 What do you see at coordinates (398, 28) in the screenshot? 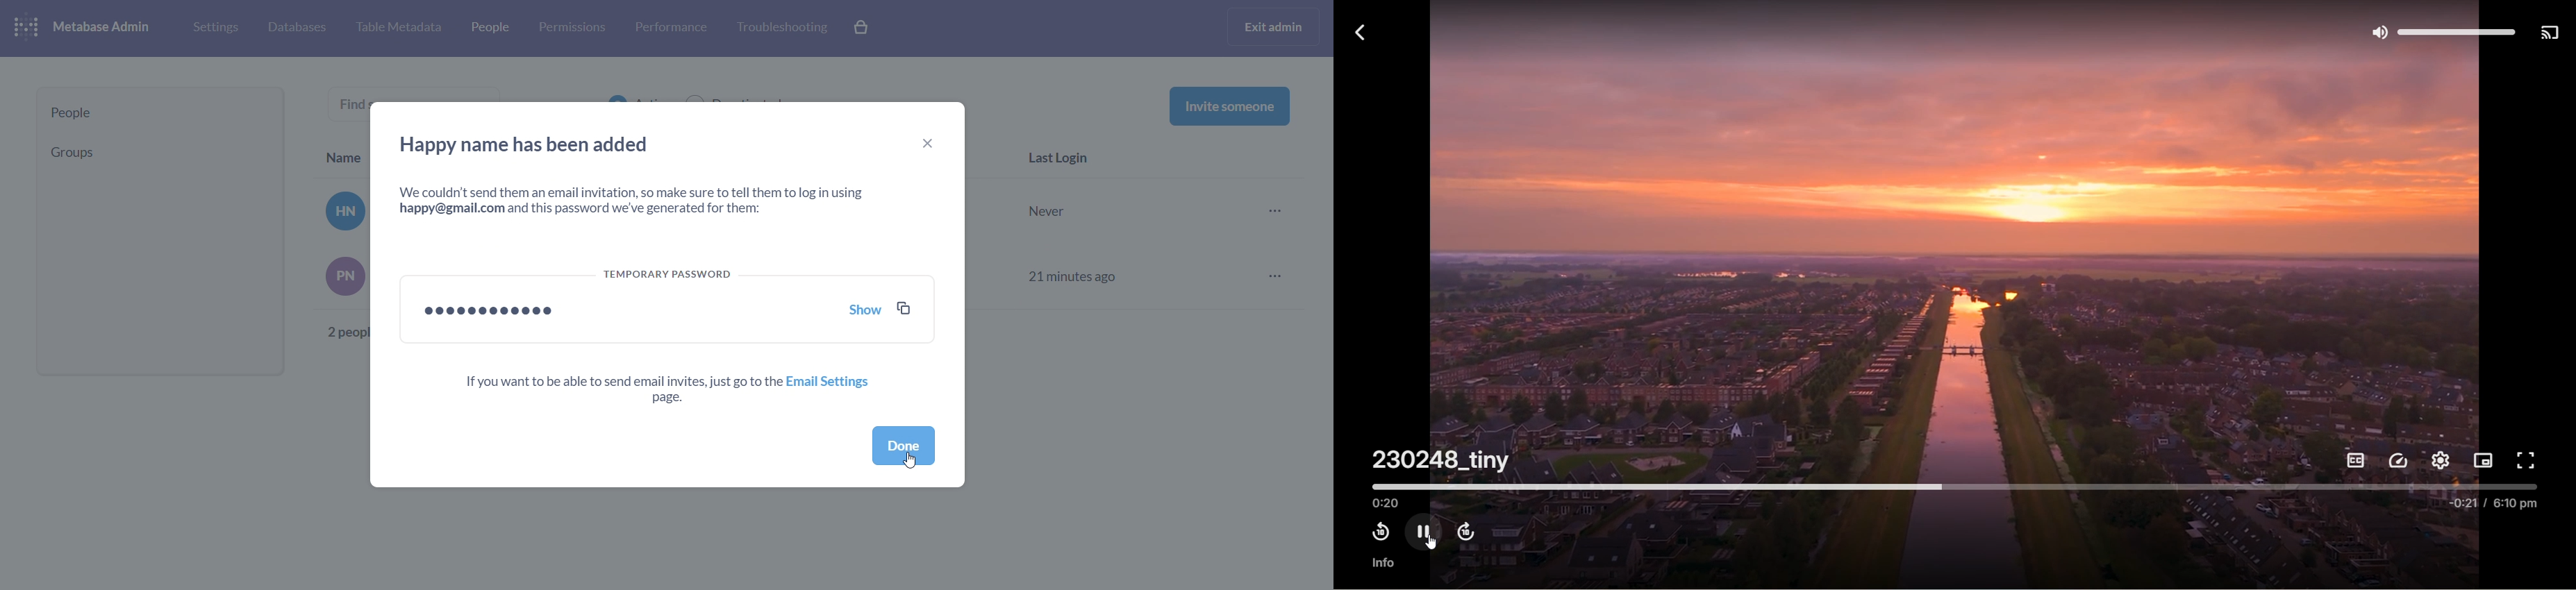
I see `table metabase` at bounding box center [398, 28].